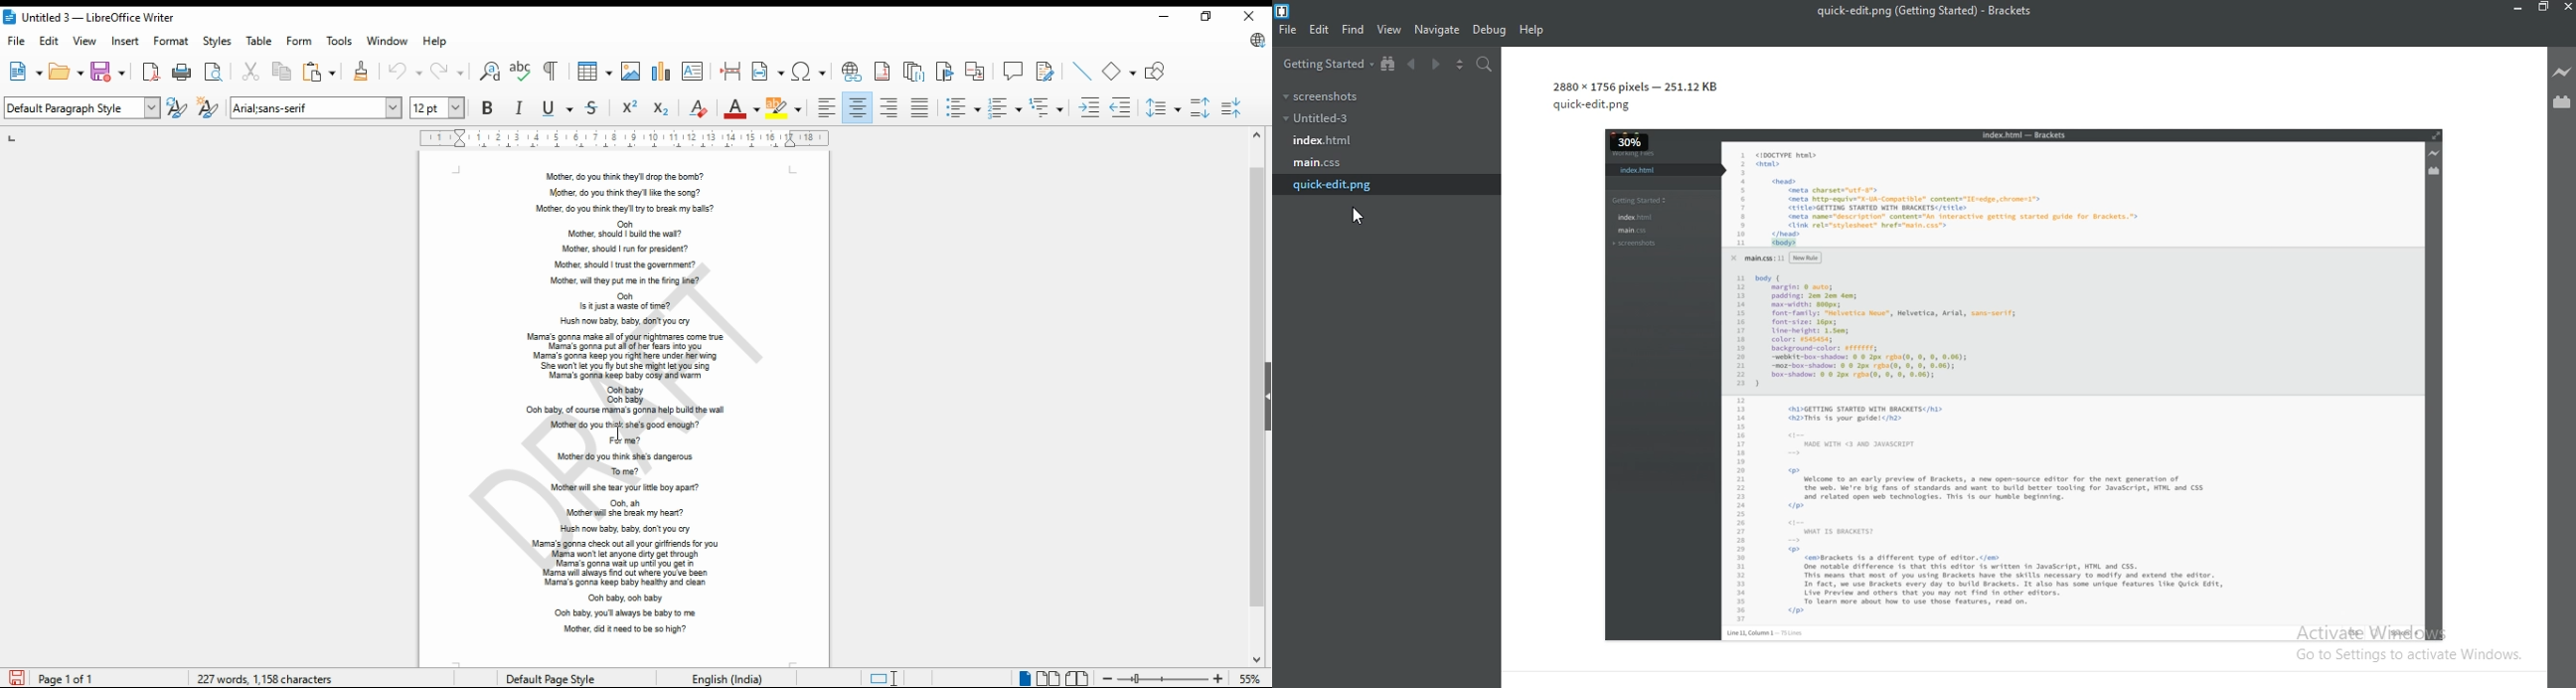  What do you see at coordinates (125, 41) in the screenshot?
I see `insert` at bounding box center [125, 41].